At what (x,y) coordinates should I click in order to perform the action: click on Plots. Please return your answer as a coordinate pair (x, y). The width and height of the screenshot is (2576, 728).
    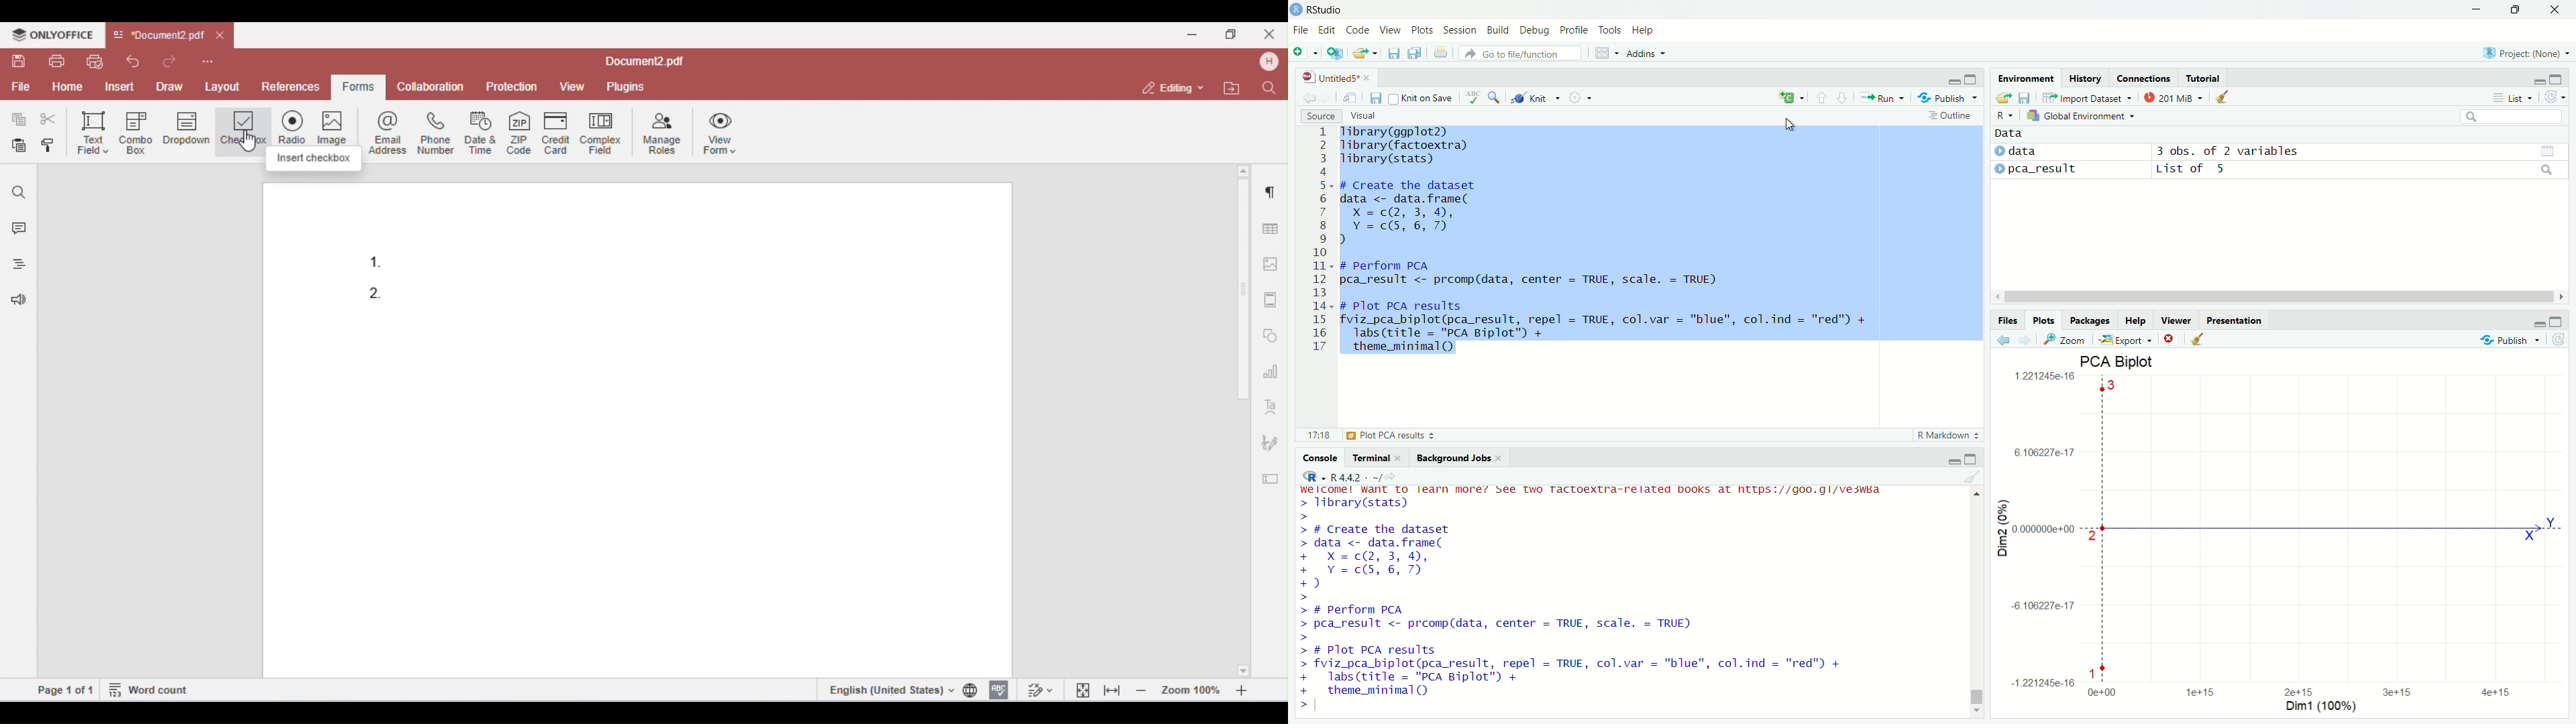
    Looking at the image, I should click on (2044, 320).